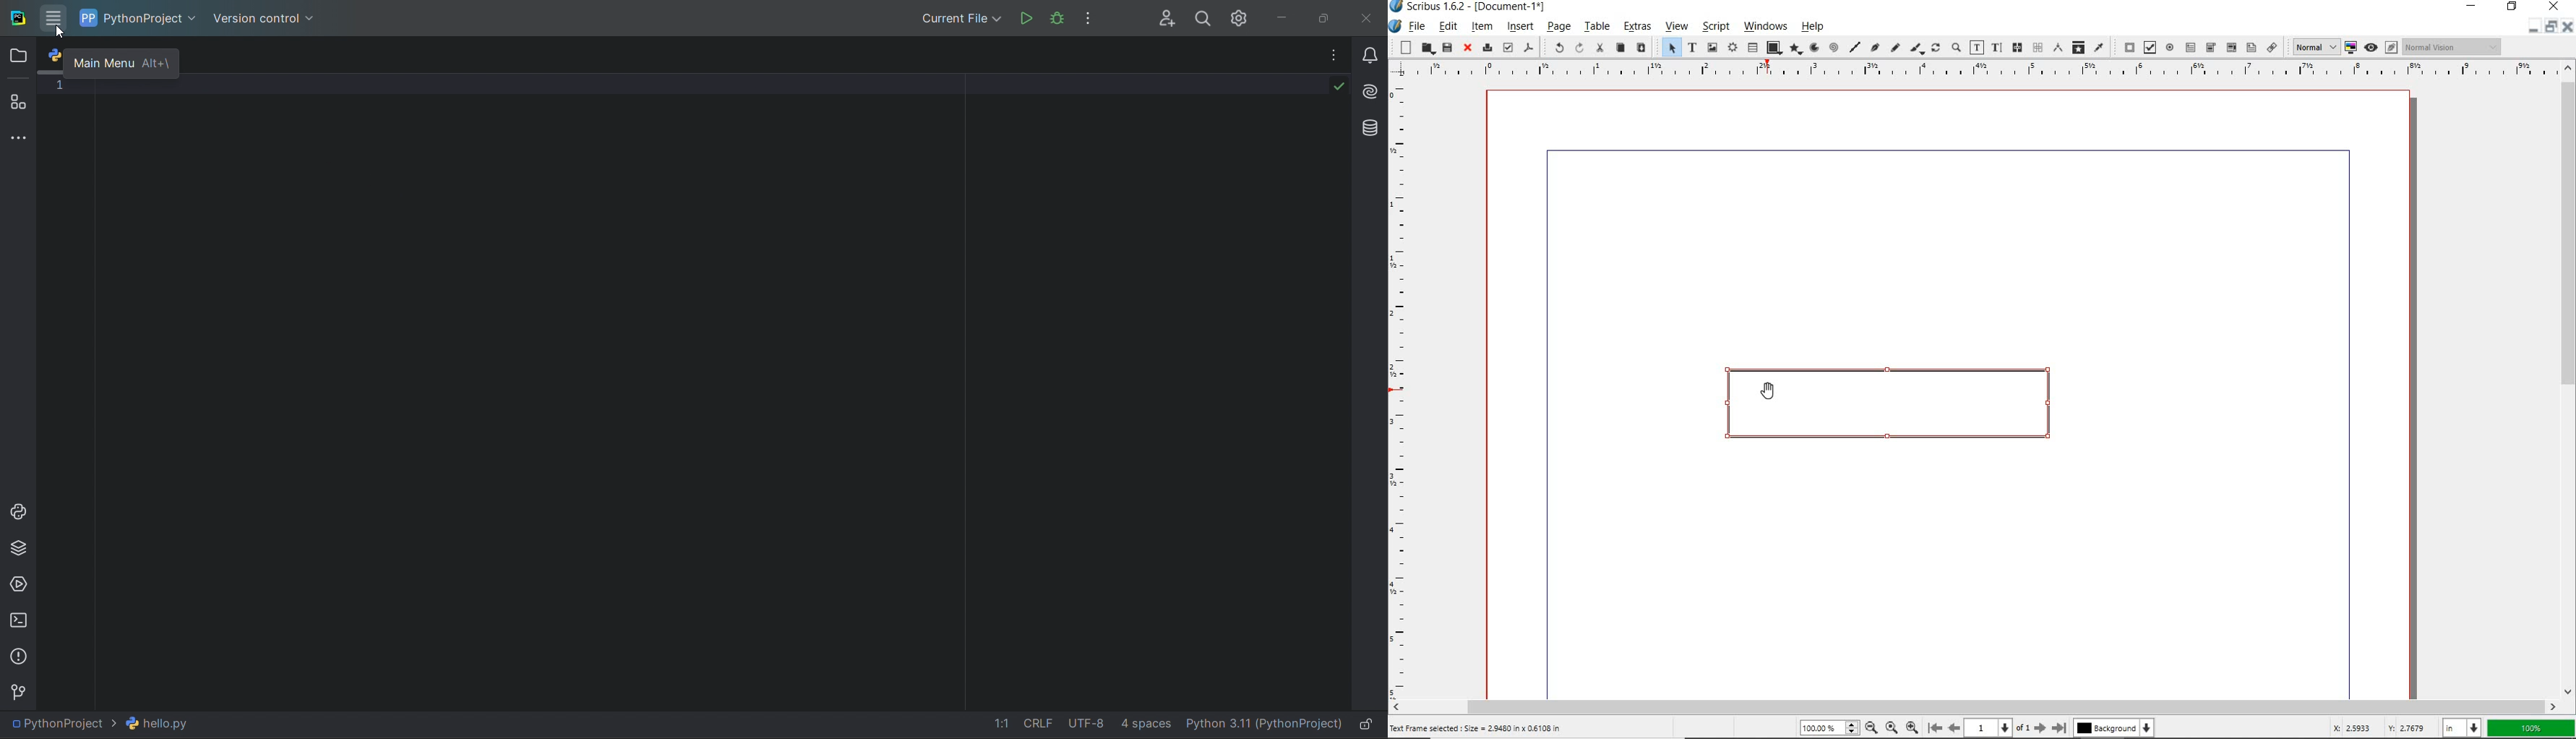 The image size is (2576, 756). I want to click on scrollbar, so click(1974, 706).